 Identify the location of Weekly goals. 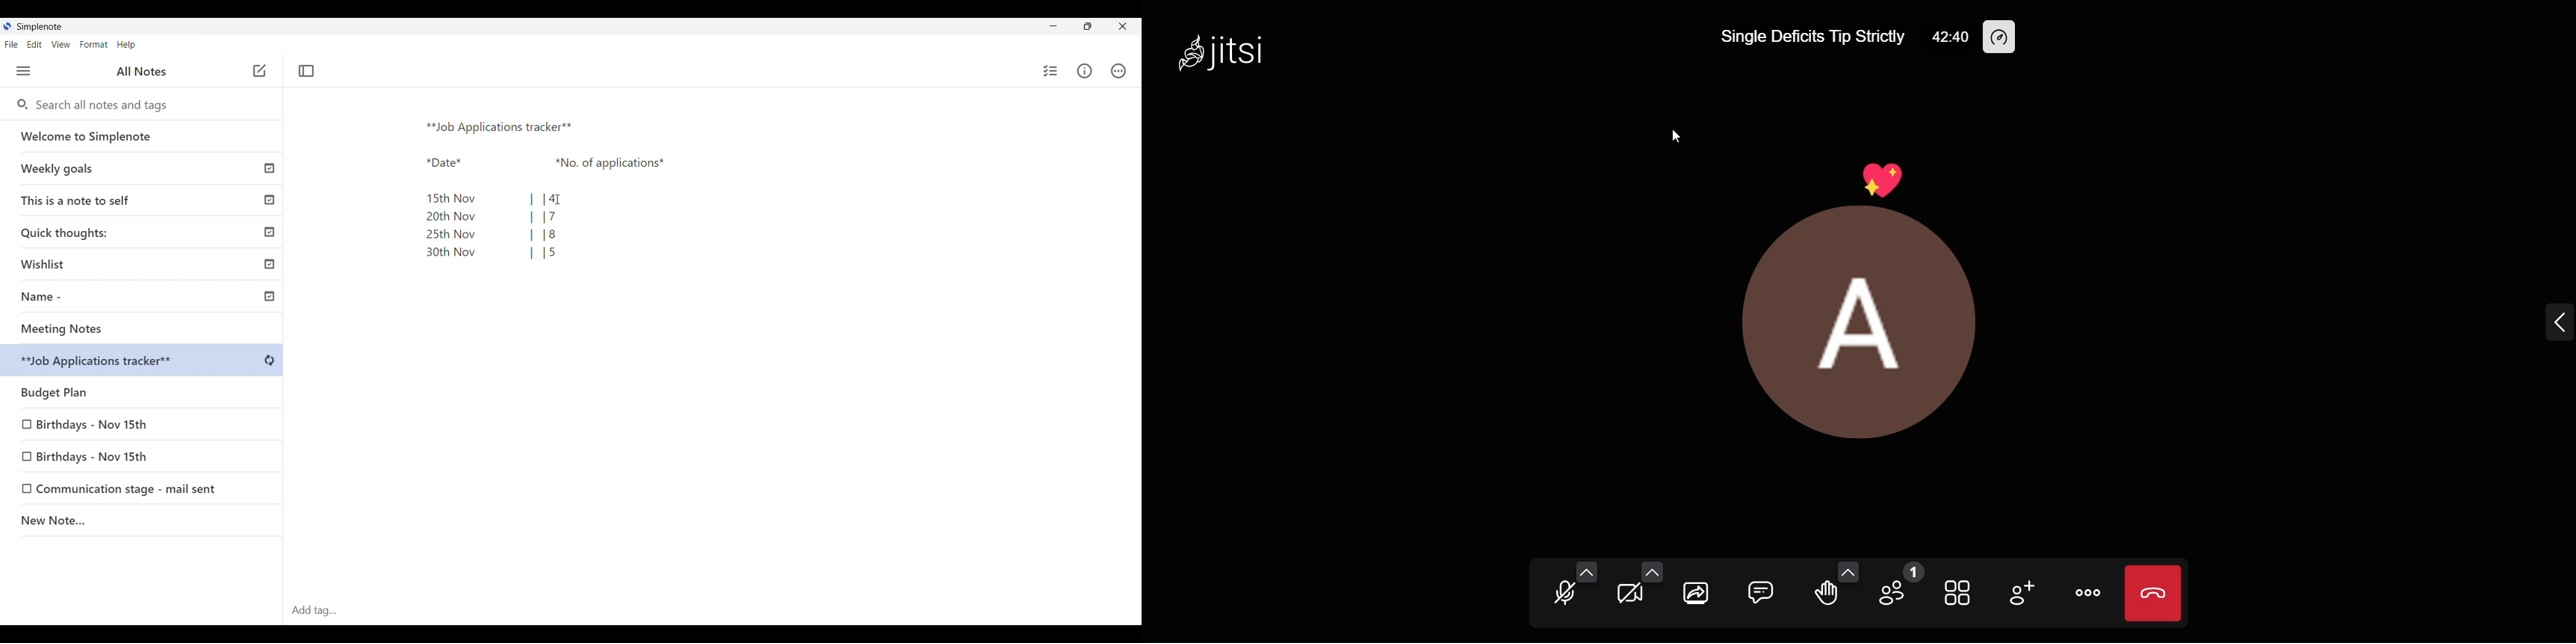
(142, 168).